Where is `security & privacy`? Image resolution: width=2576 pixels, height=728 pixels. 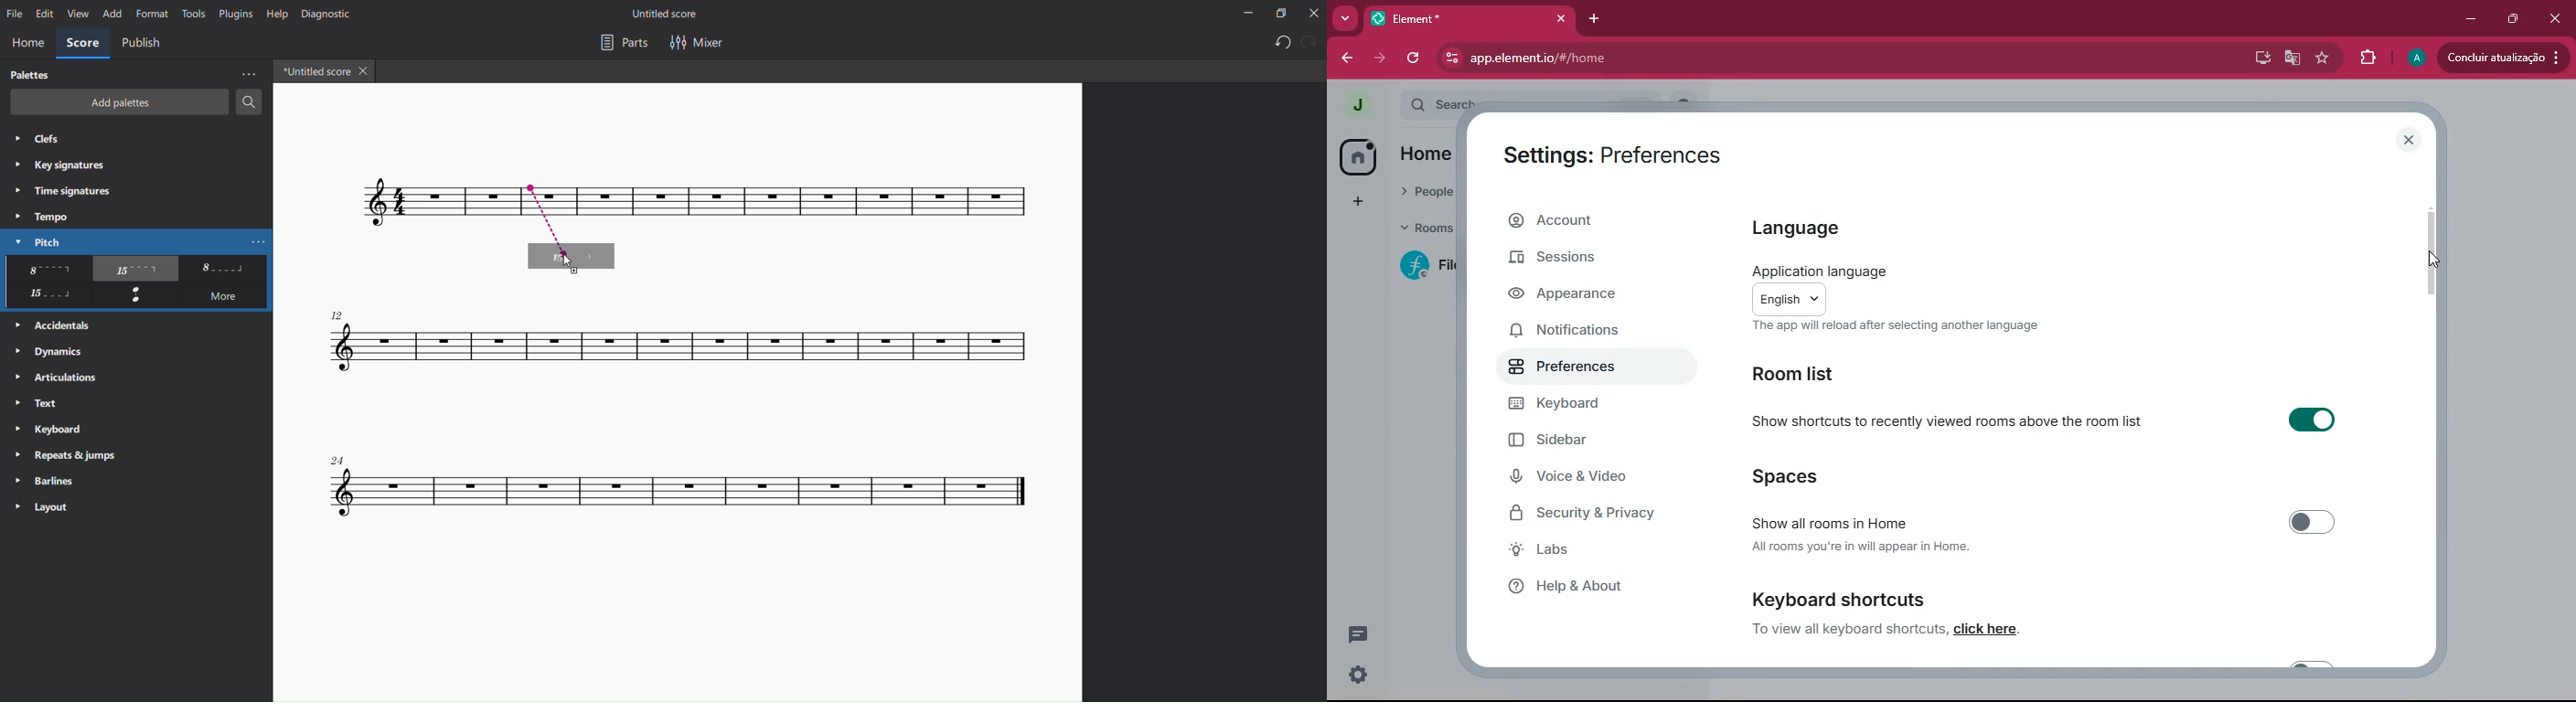 security & privacy is located at coordinates (1593, 514).